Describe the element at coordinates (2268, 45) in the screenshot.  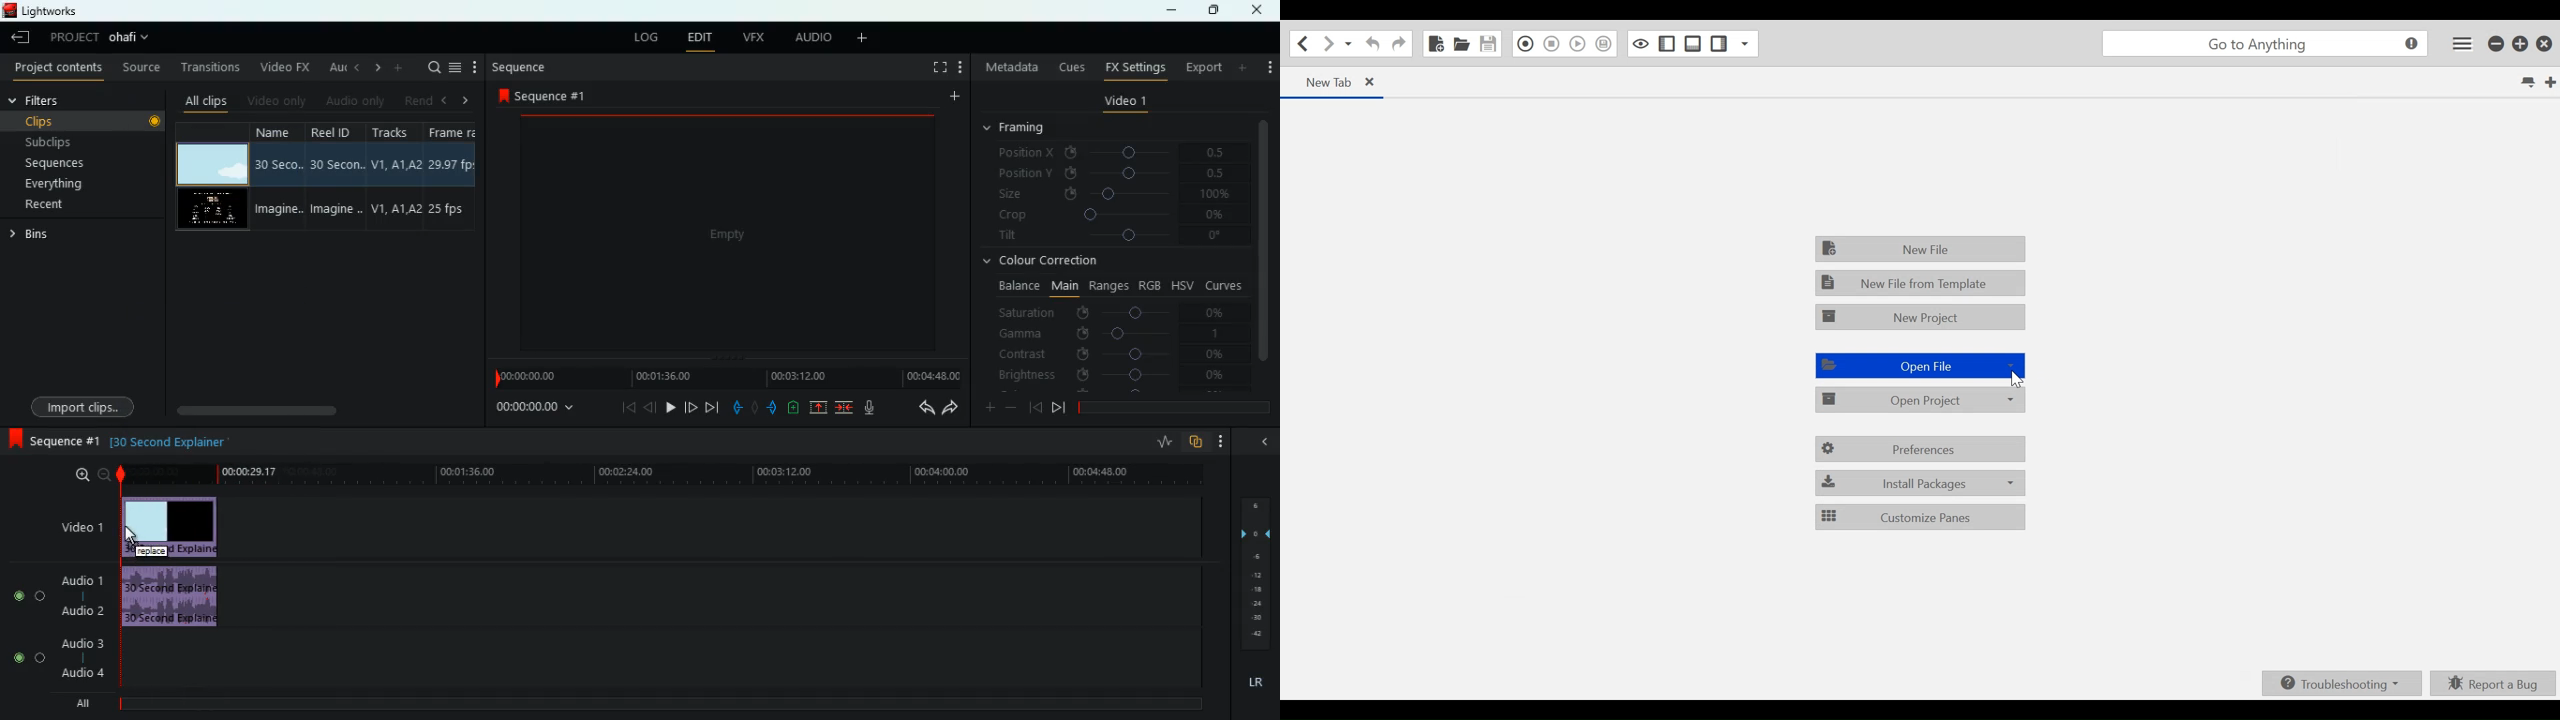
I see `go to anything` at that location.